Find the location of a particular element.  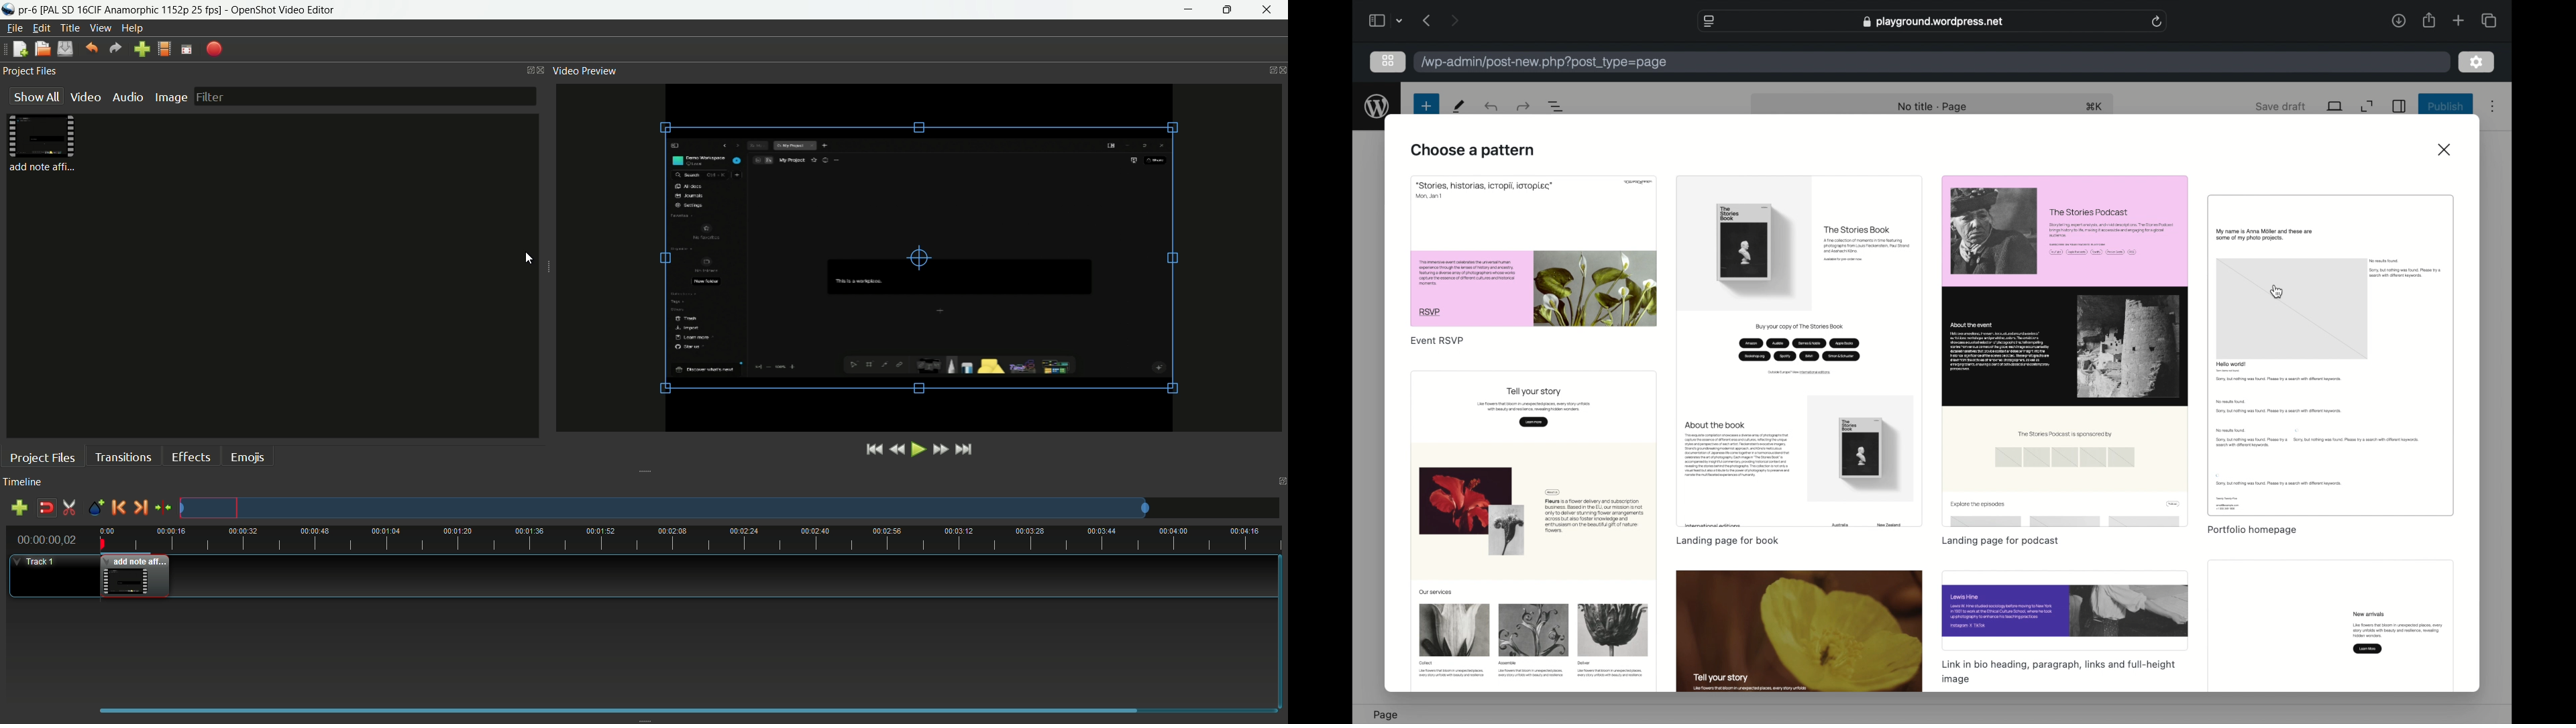

document overview is located at coordinates (1556, 107).